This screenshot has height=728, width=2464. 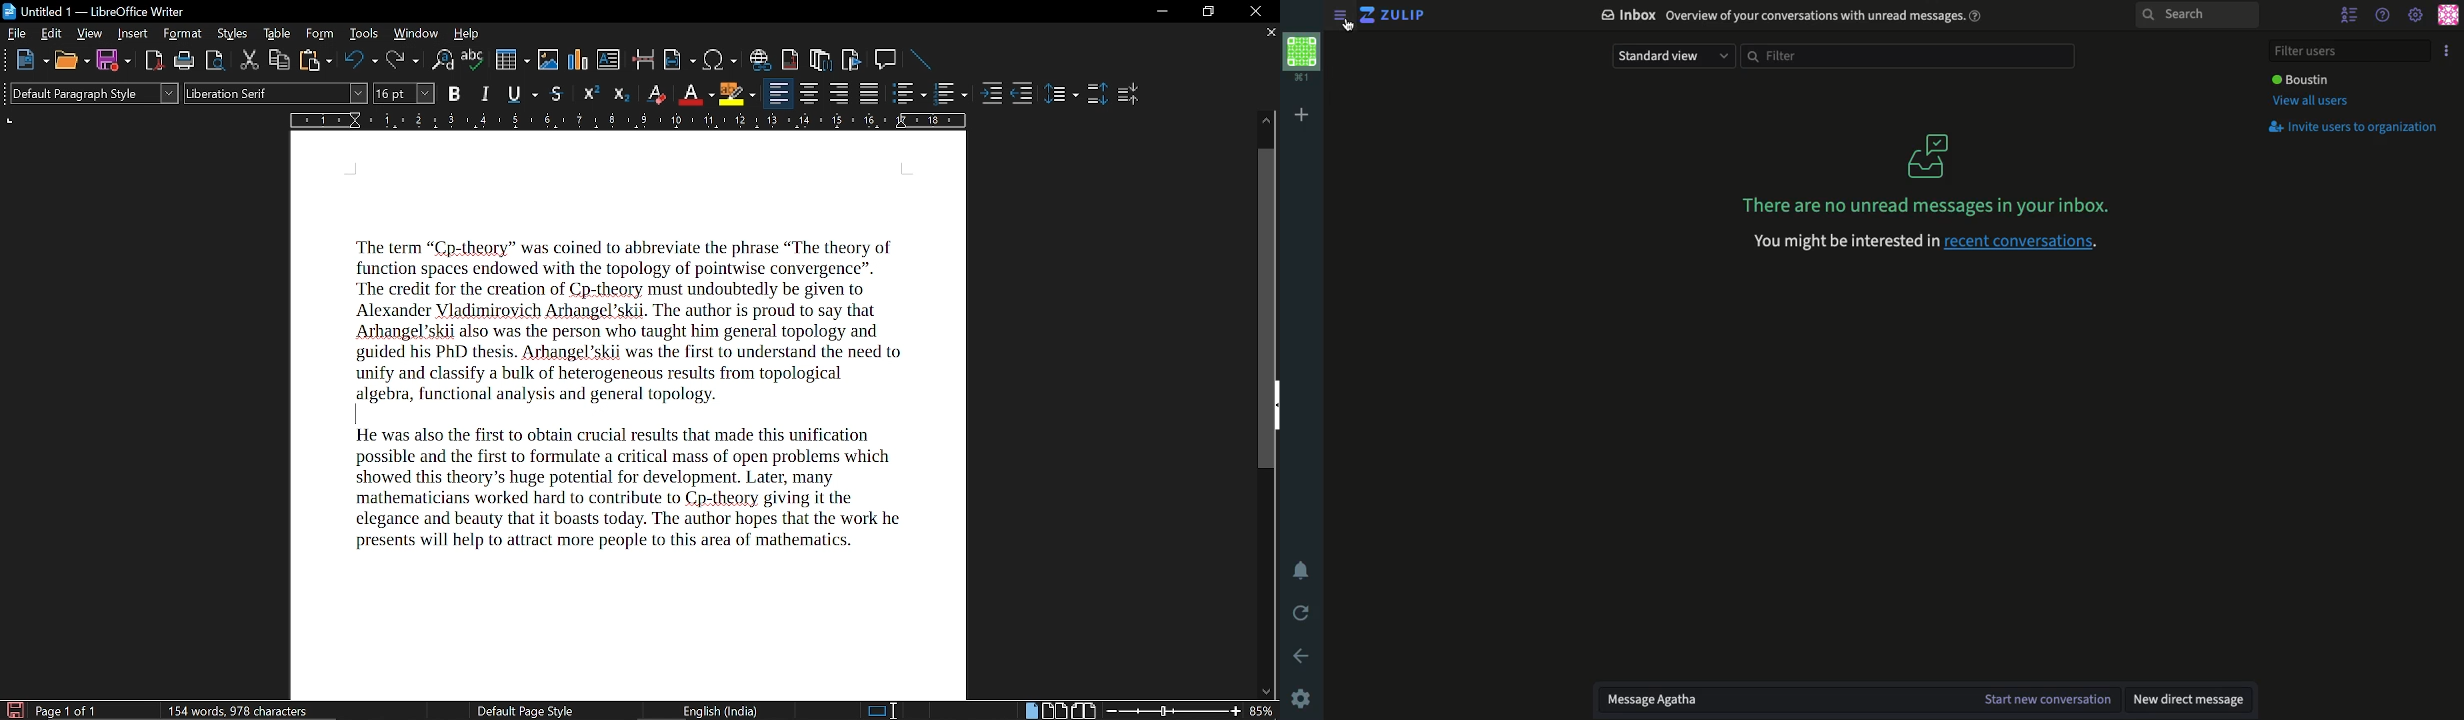 What do you see at coordinates (454, 93) in the screenshot?
I see `Bold` at bounding box center [454, 93].